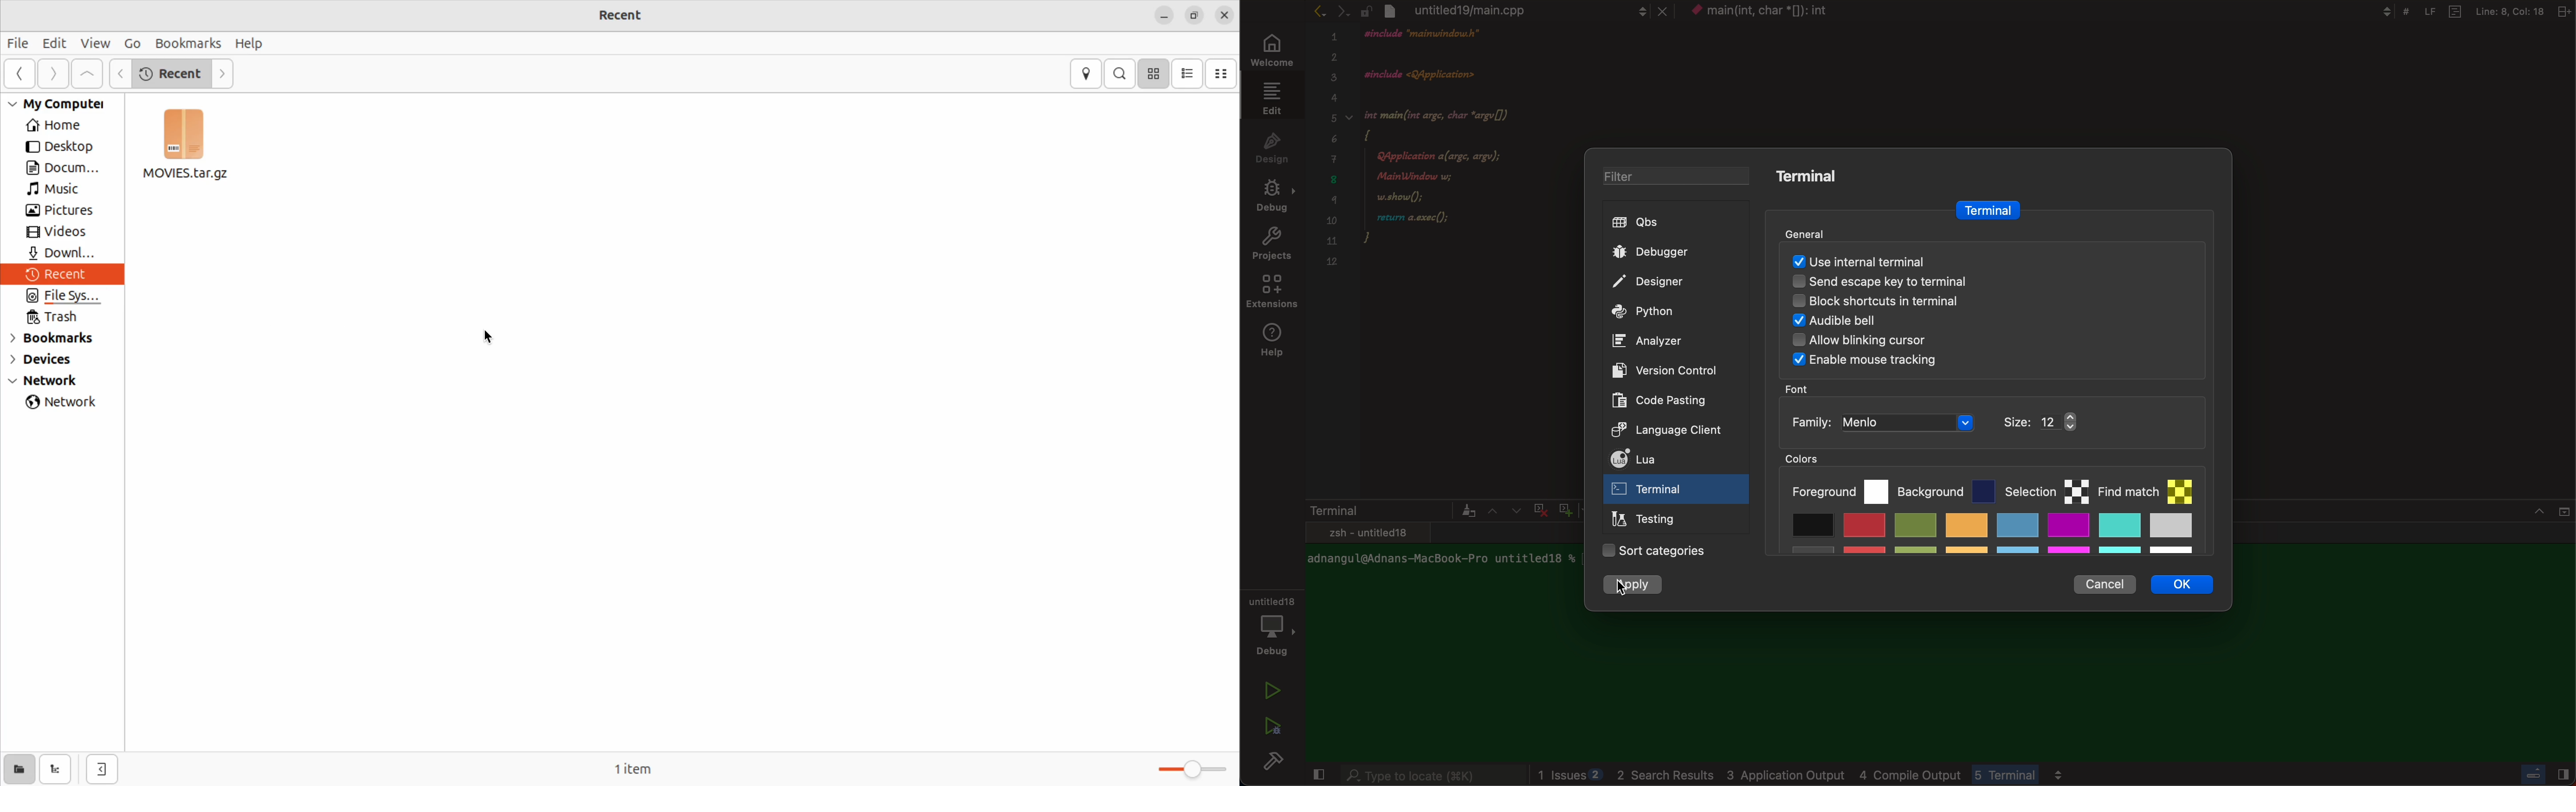  What do you see at coordinates (2047, 489) in the screenshot?
I see `selection` at bounding box center [2047, 489].